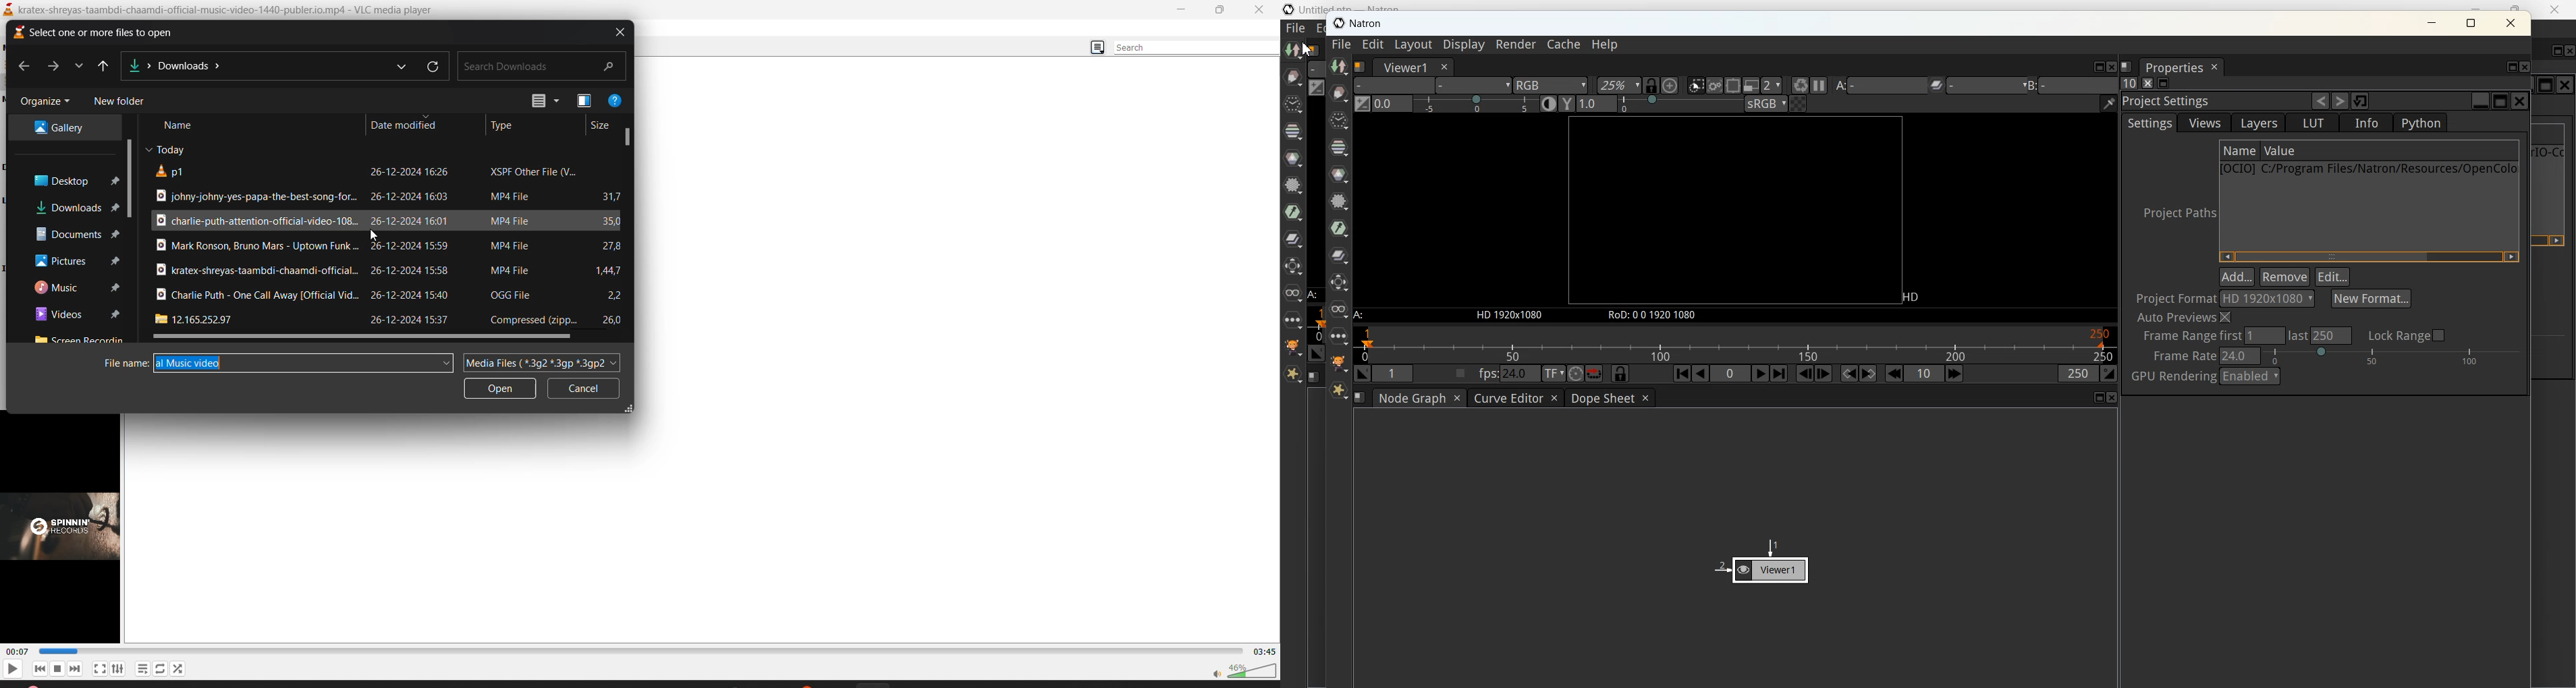 The height and width of the screenshot is (700, 2576). What do you see at coordinates (417, 199) in the screenshot?
I see `date modified` at bounding box center [417, 199].